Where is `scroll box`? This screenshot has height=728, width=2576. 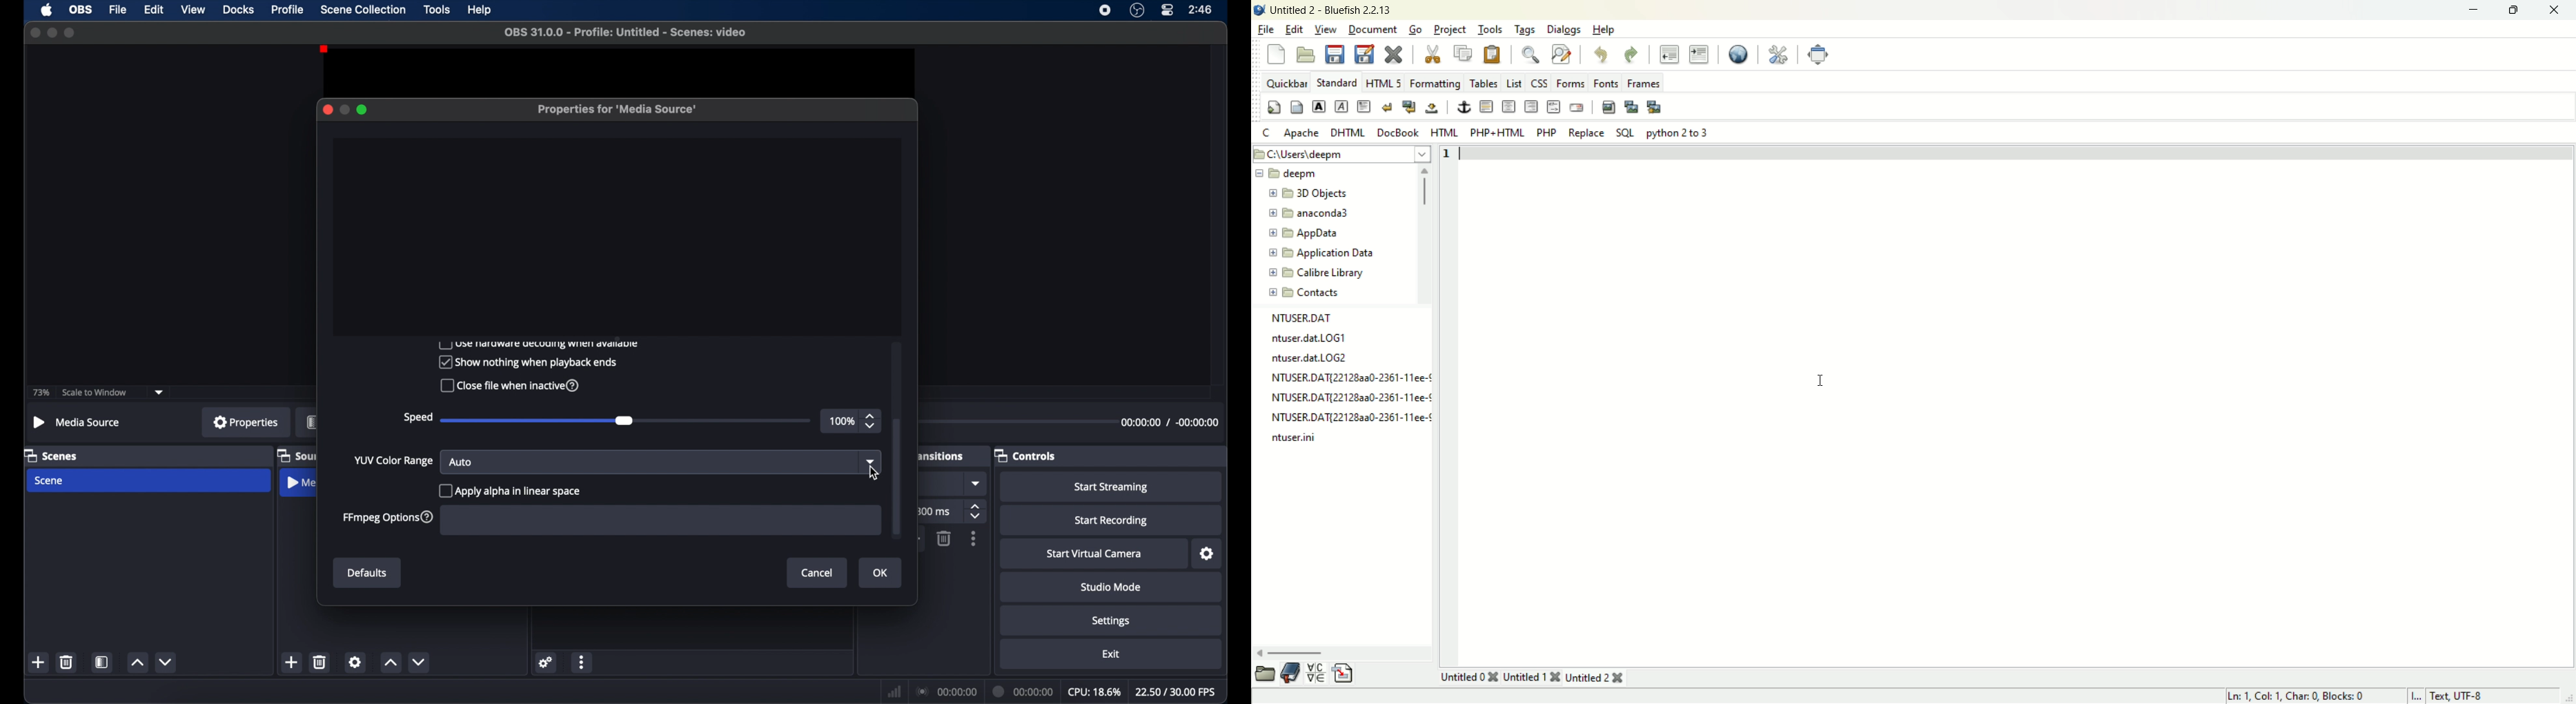 scroll box is located at coordinates (896, 476).